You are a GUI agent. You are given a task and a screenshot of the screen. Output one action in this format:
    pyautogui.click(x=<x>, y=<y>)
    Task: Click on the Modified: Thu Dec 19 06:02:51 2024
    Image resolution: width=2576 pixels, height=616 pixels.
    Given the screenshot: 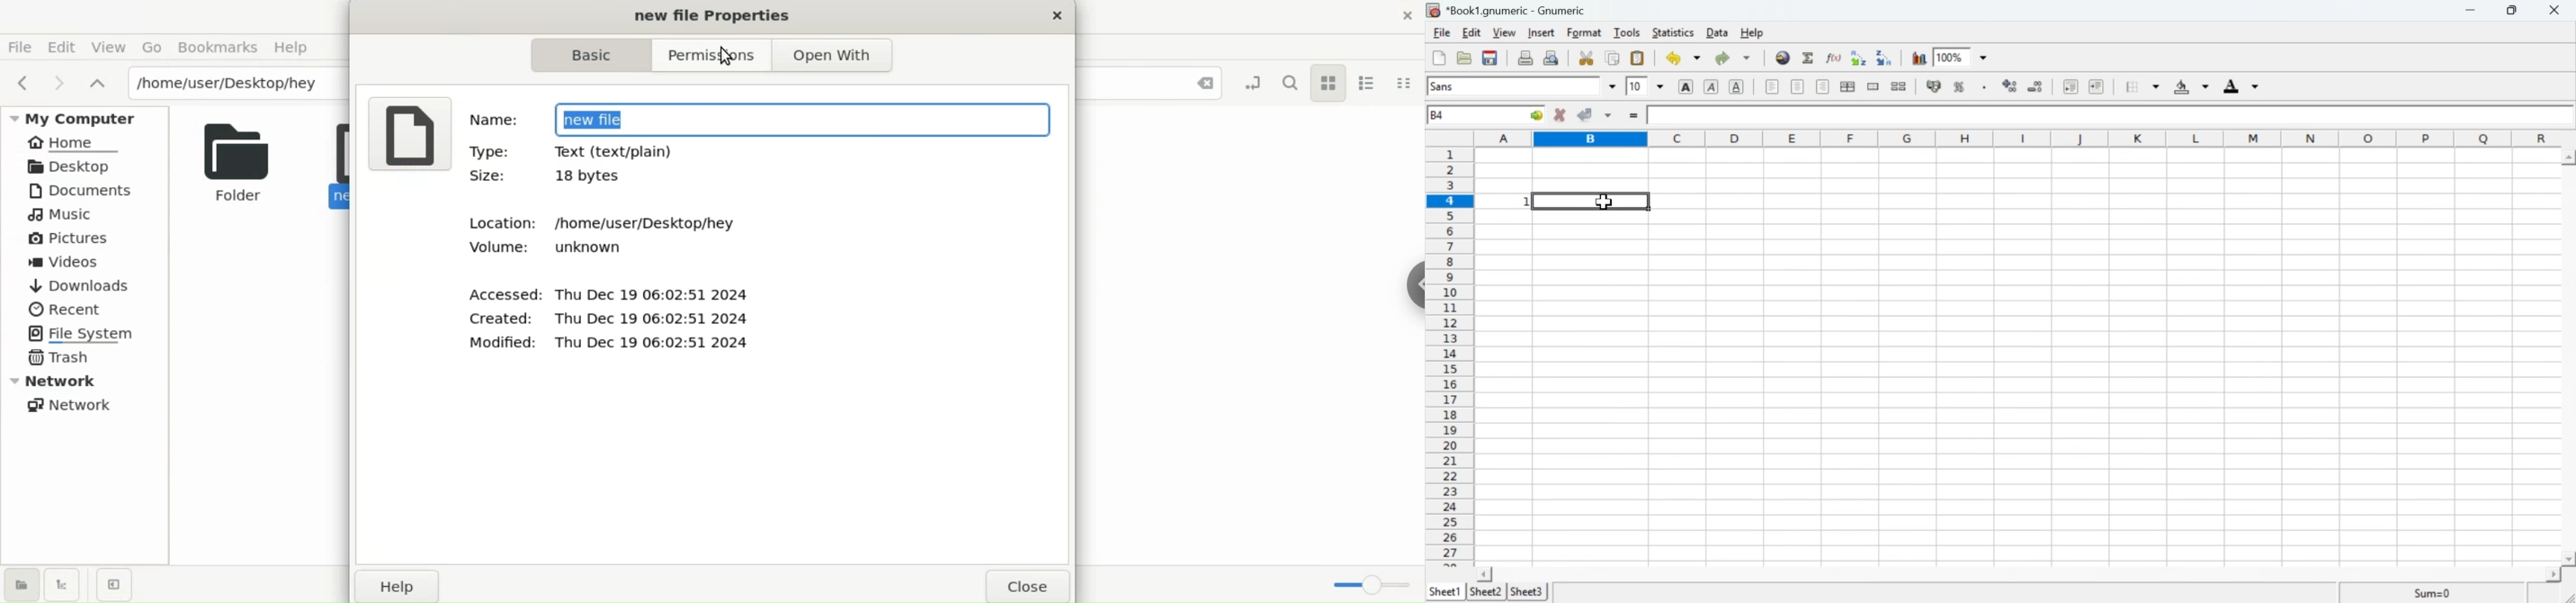 What is the action you would take?
    pyautogui.click(x=605, y=344)
    